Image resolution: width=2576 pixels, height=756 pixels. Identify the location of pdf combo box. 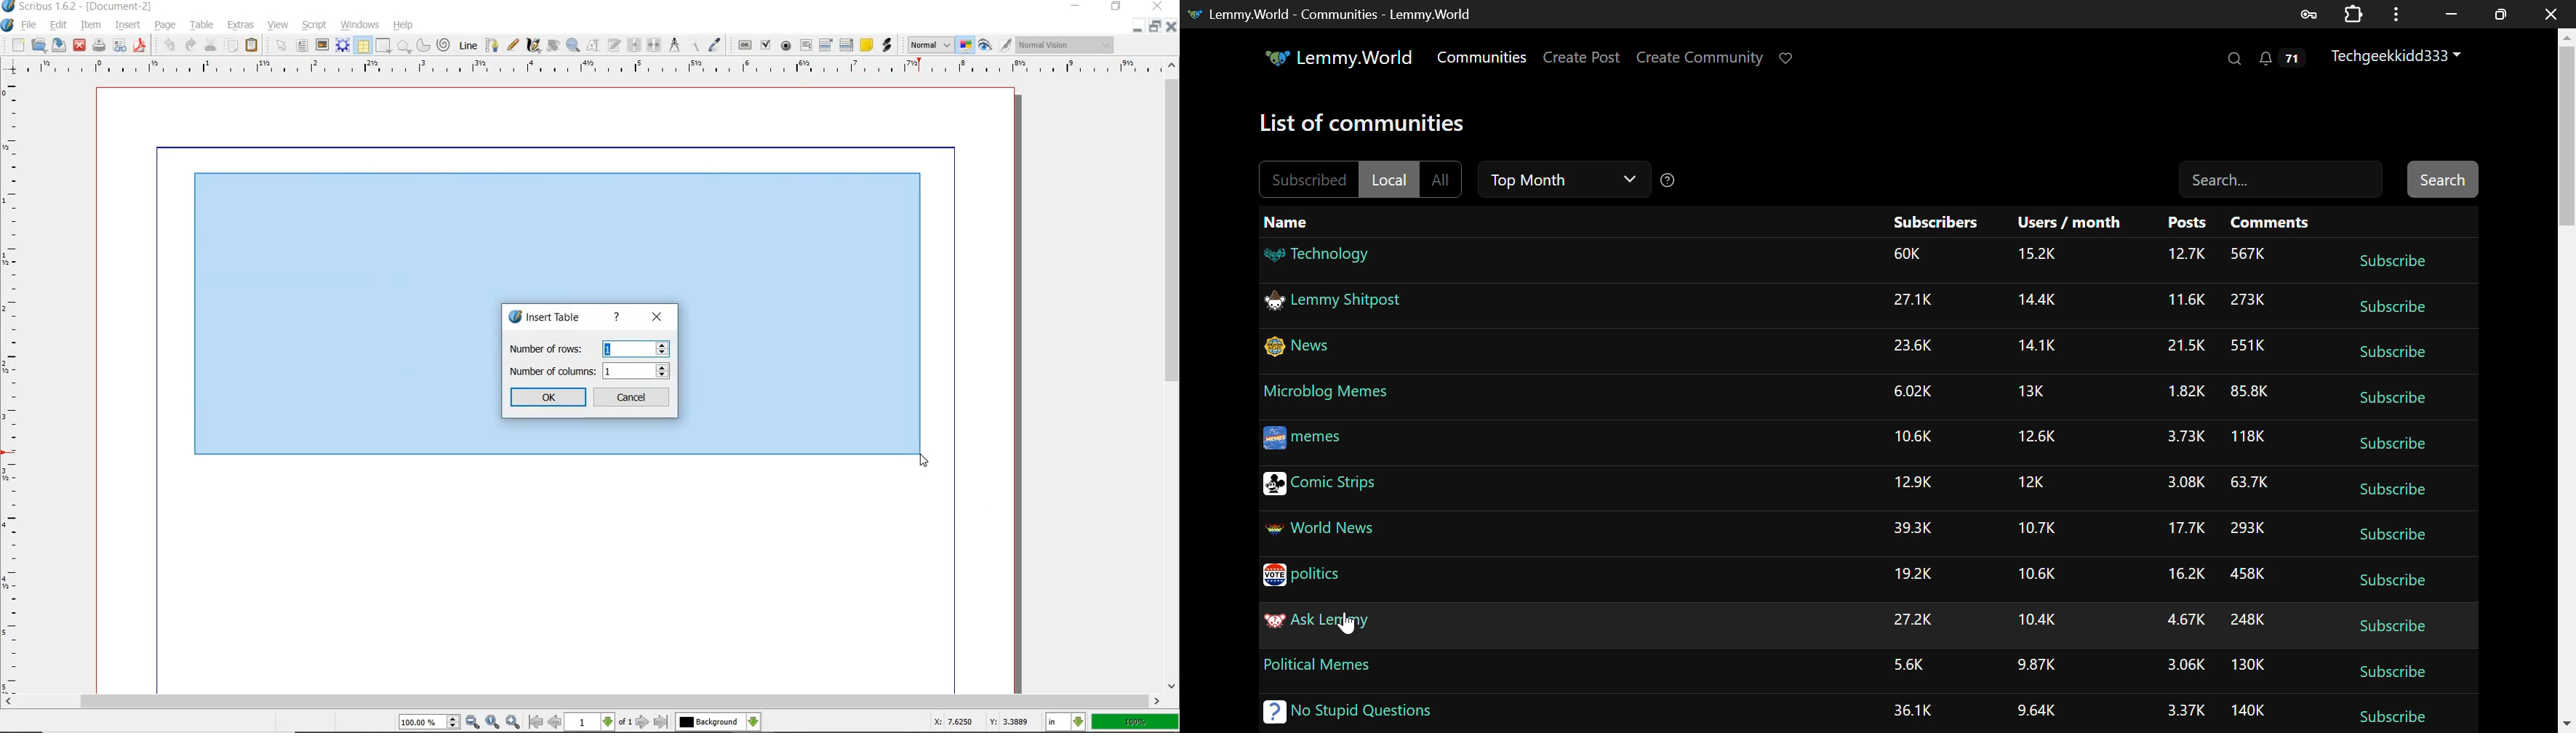
(826, 45).